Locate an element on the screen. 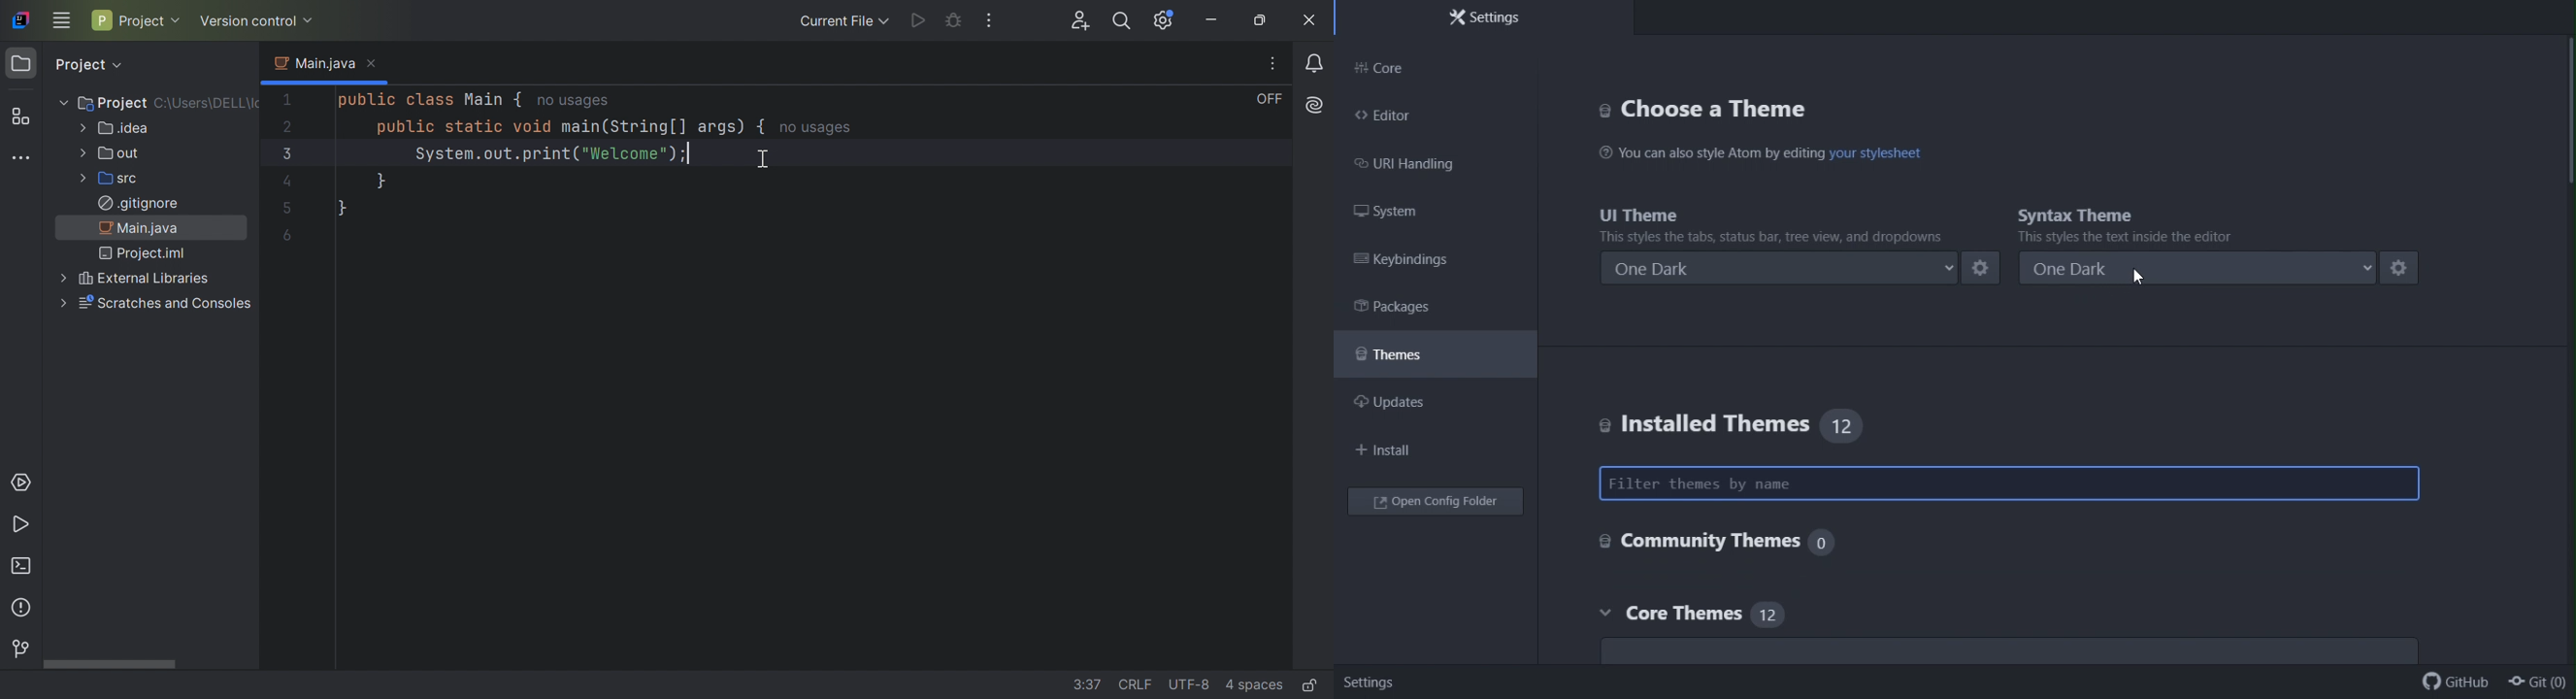 The width and height of the screenshot is (2576, 700). } is located at coordinates (342, 208).